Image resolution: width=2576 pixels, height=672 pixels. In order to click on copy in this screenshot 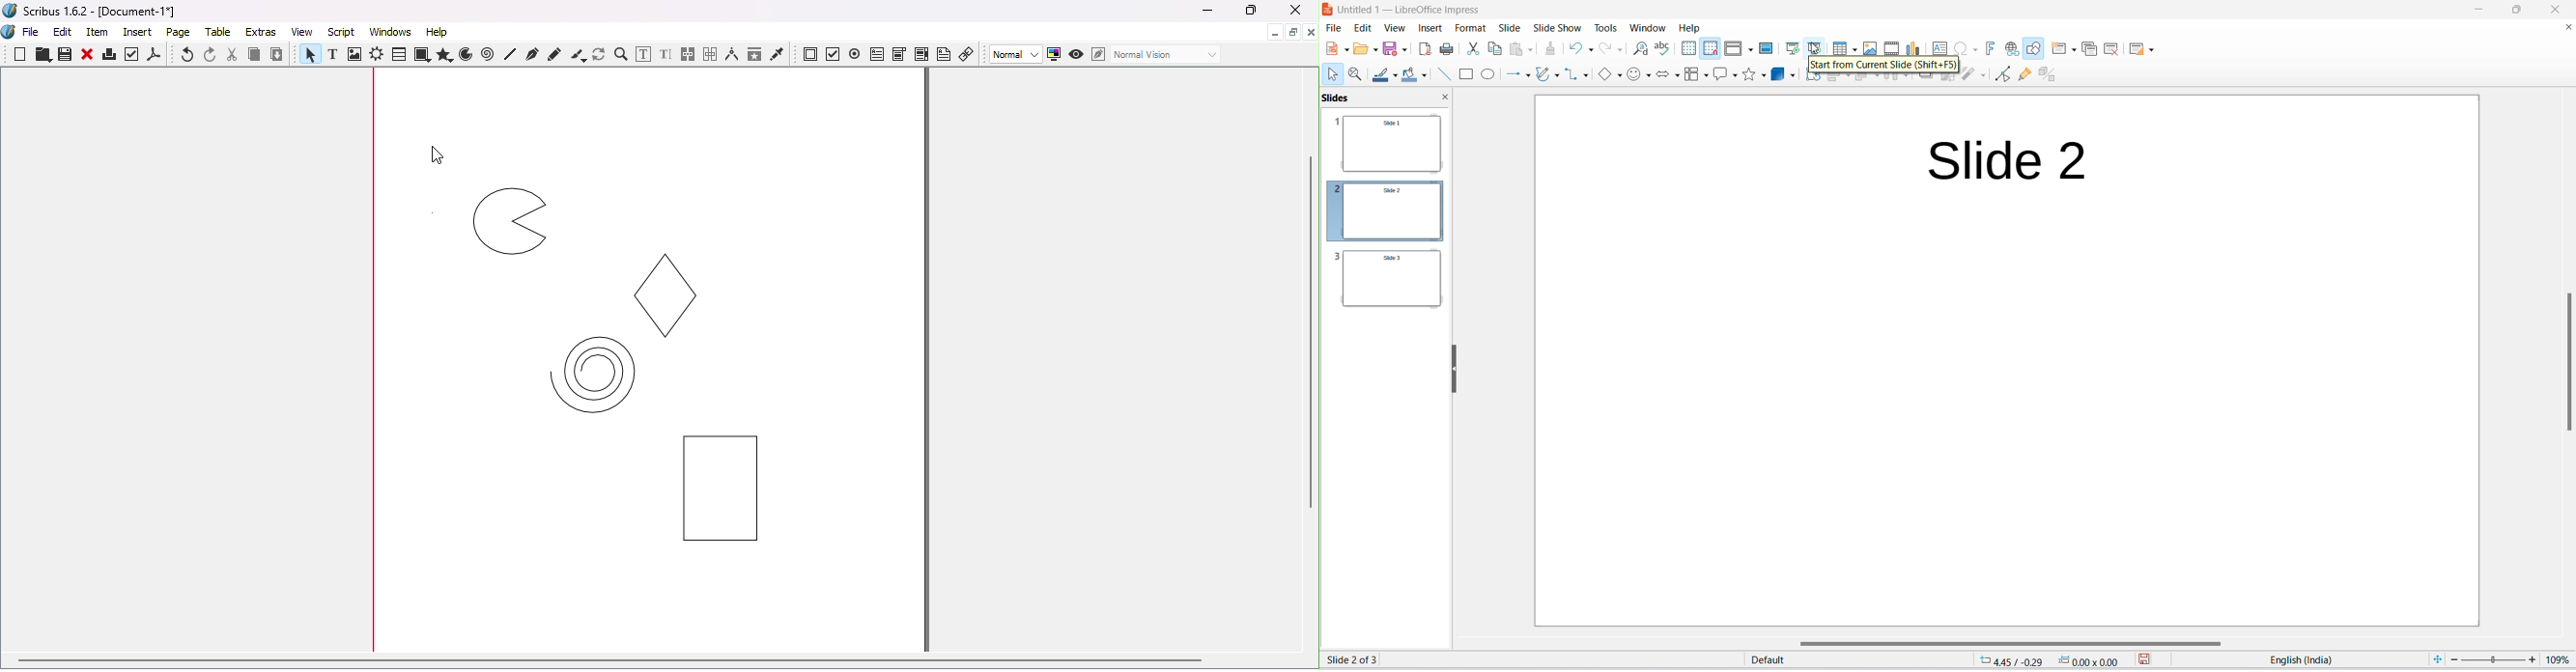, I will do `click(1495, 50)`.